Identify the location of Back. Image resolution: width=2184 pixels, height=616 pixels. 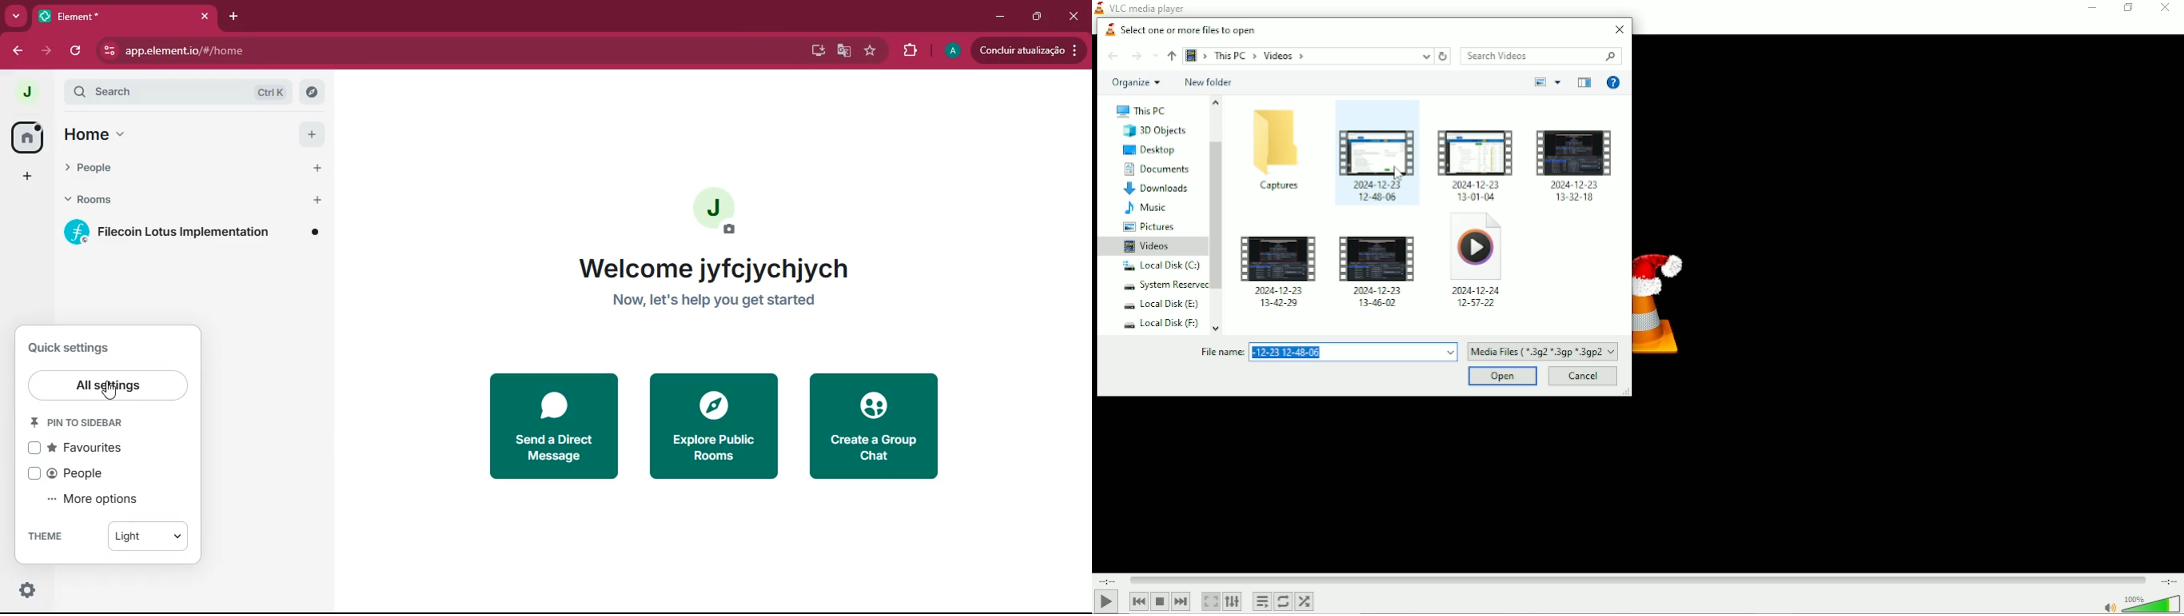
(1113, 56).